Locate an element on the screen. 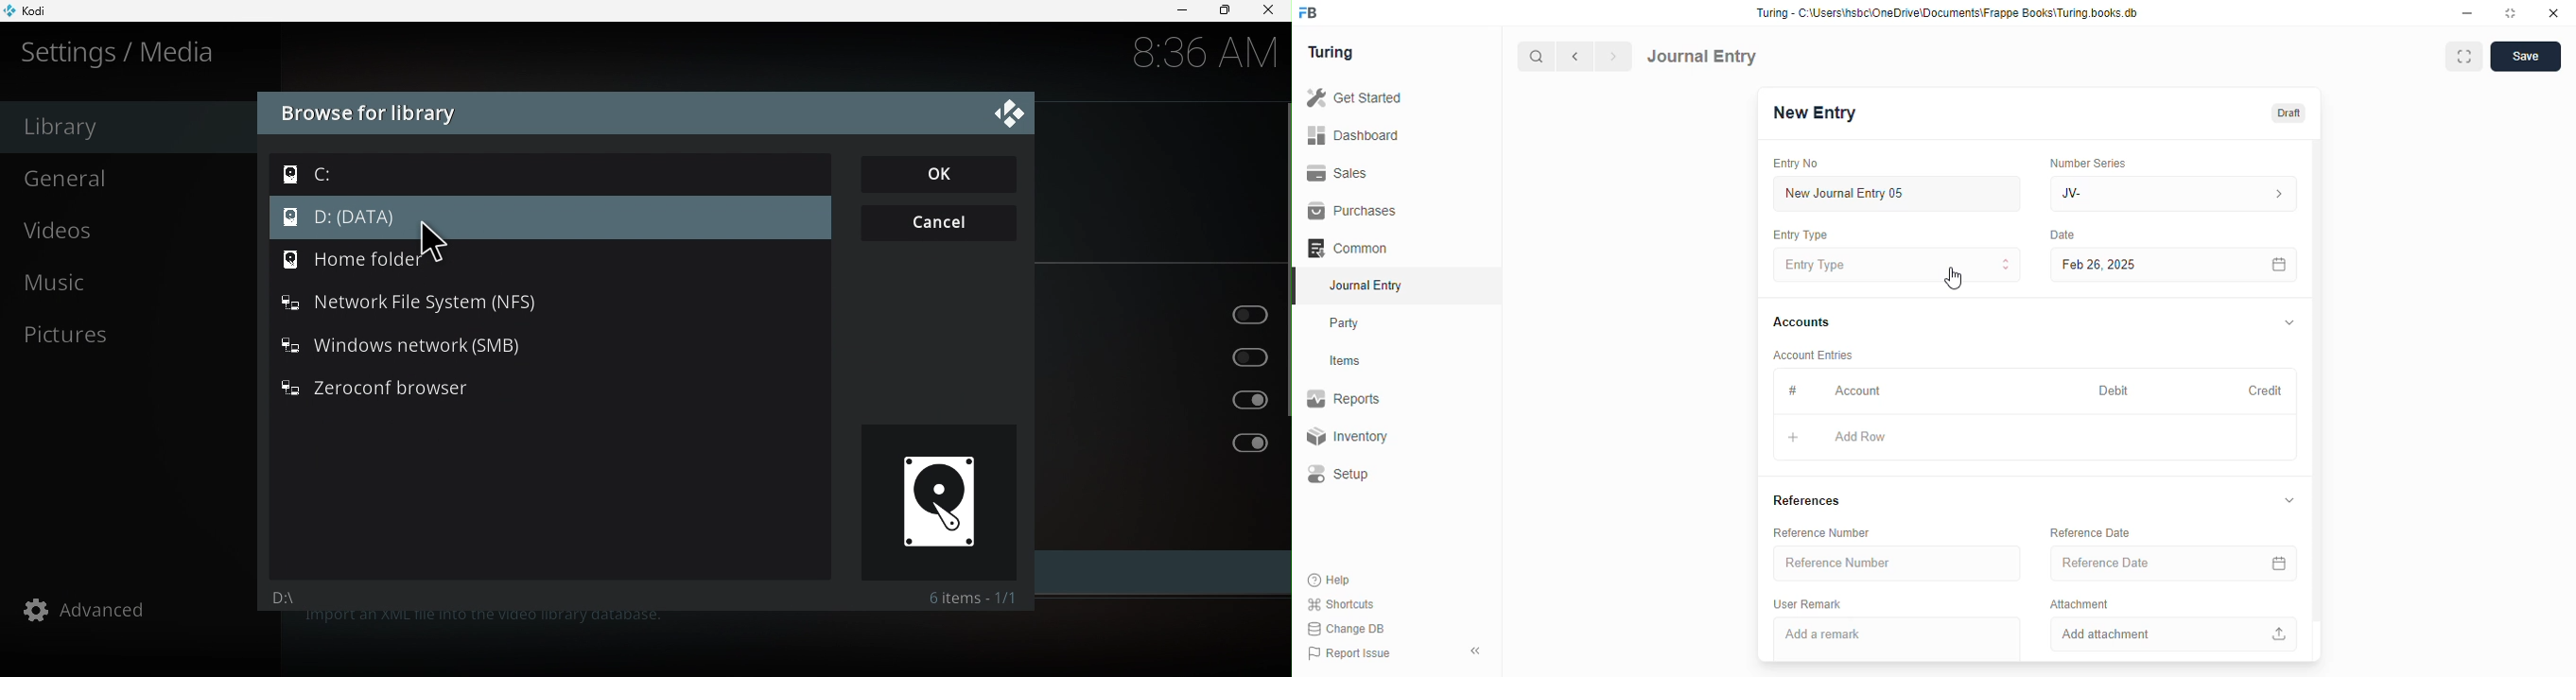 Image resolution: width=2576 pixels, height=700 pixels. C: is located at coordinates (309, 176).